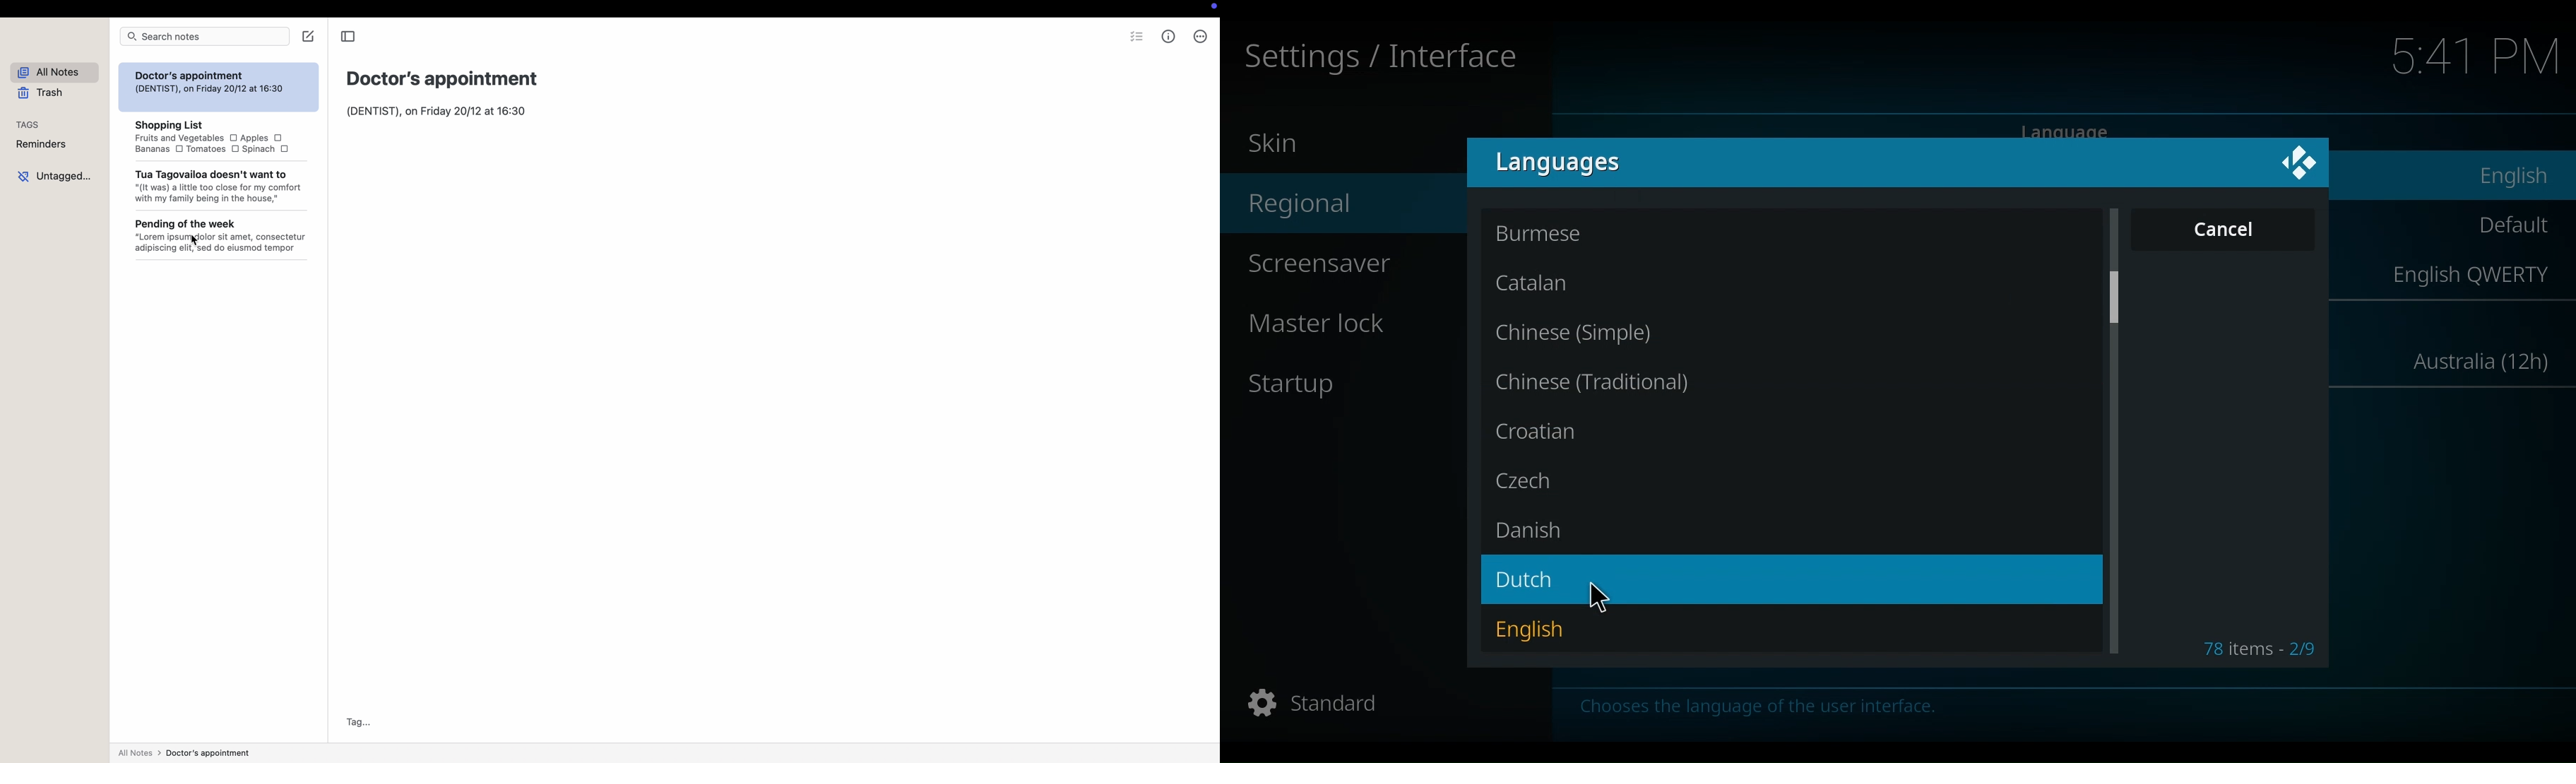  I want to click on language, so click(1558, 165).